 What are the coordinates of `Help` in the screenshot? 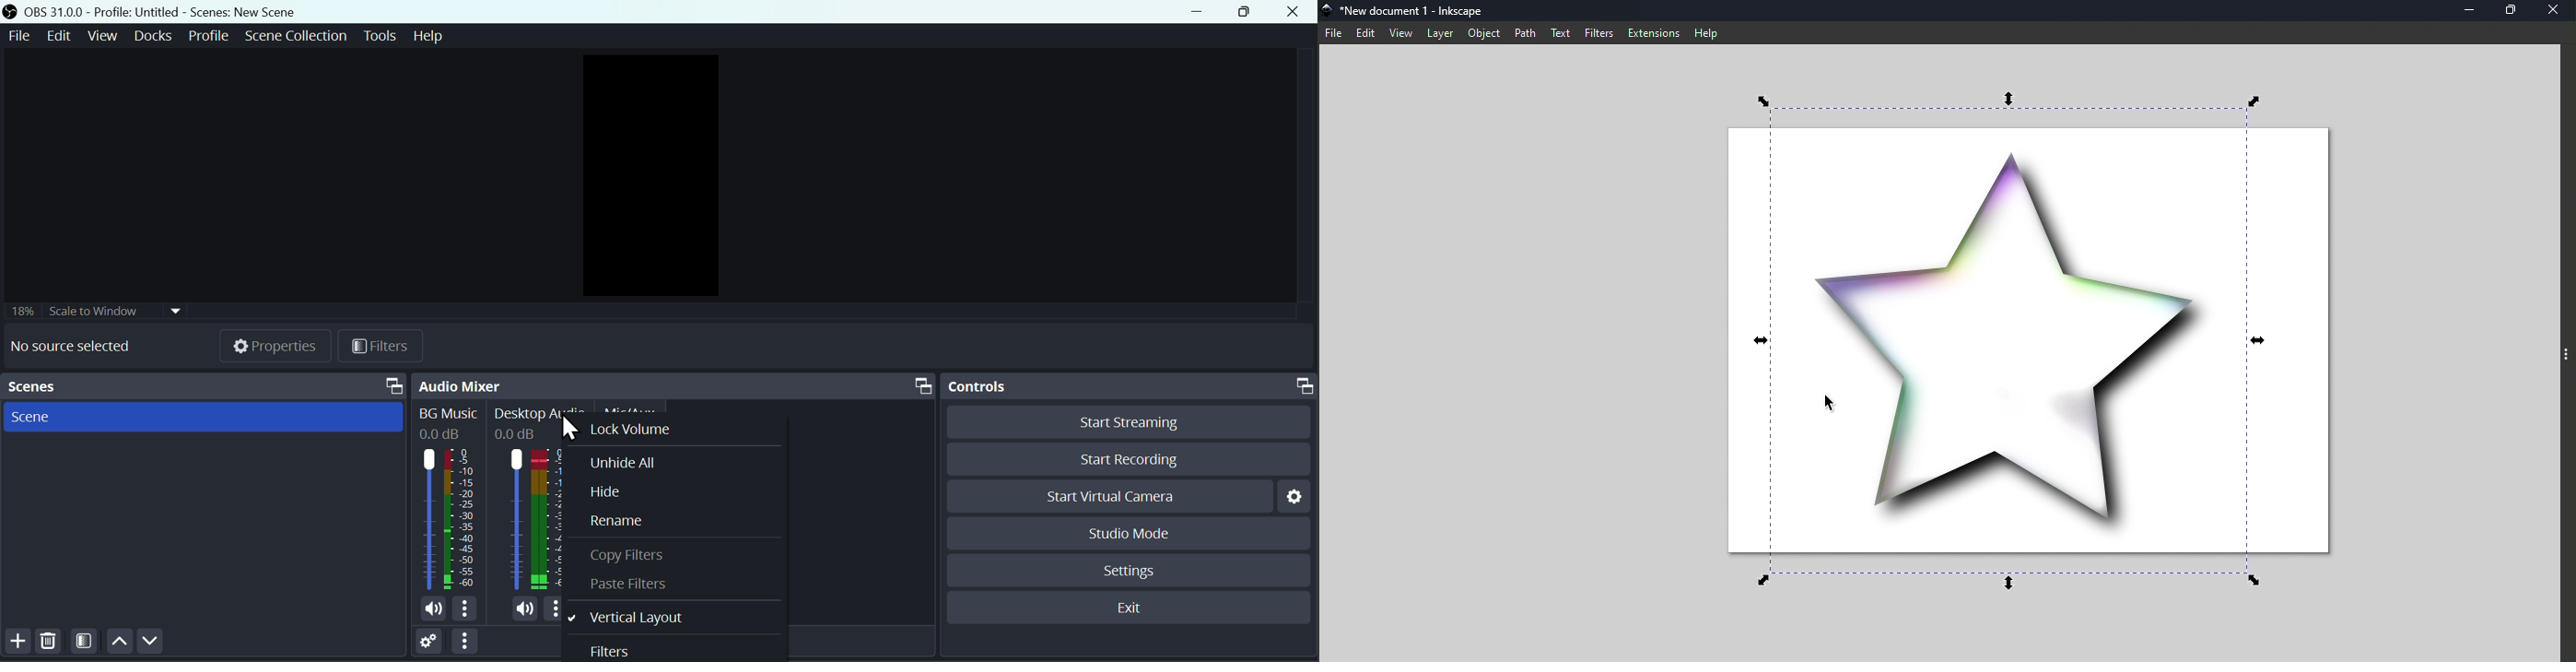 It's located at (1707, 31).